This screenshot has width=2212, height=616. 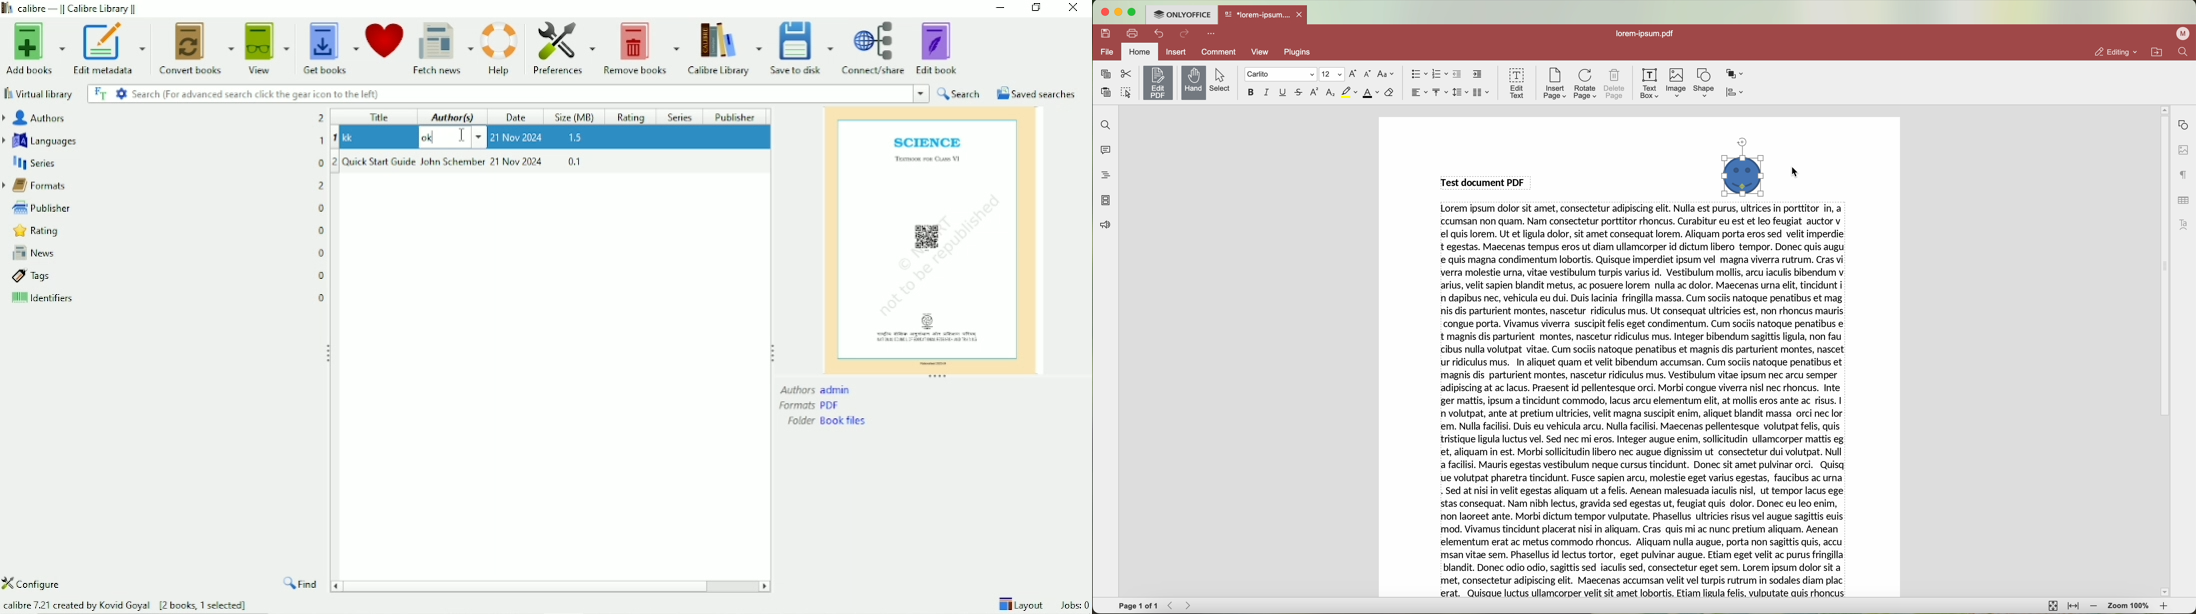 What do you see at coordinates (127, 605) in the screenshot?
I see `Calibre 7.21 created by Kovid Goyal [2 books, 1 selected]` at bounding box center [127, 605].